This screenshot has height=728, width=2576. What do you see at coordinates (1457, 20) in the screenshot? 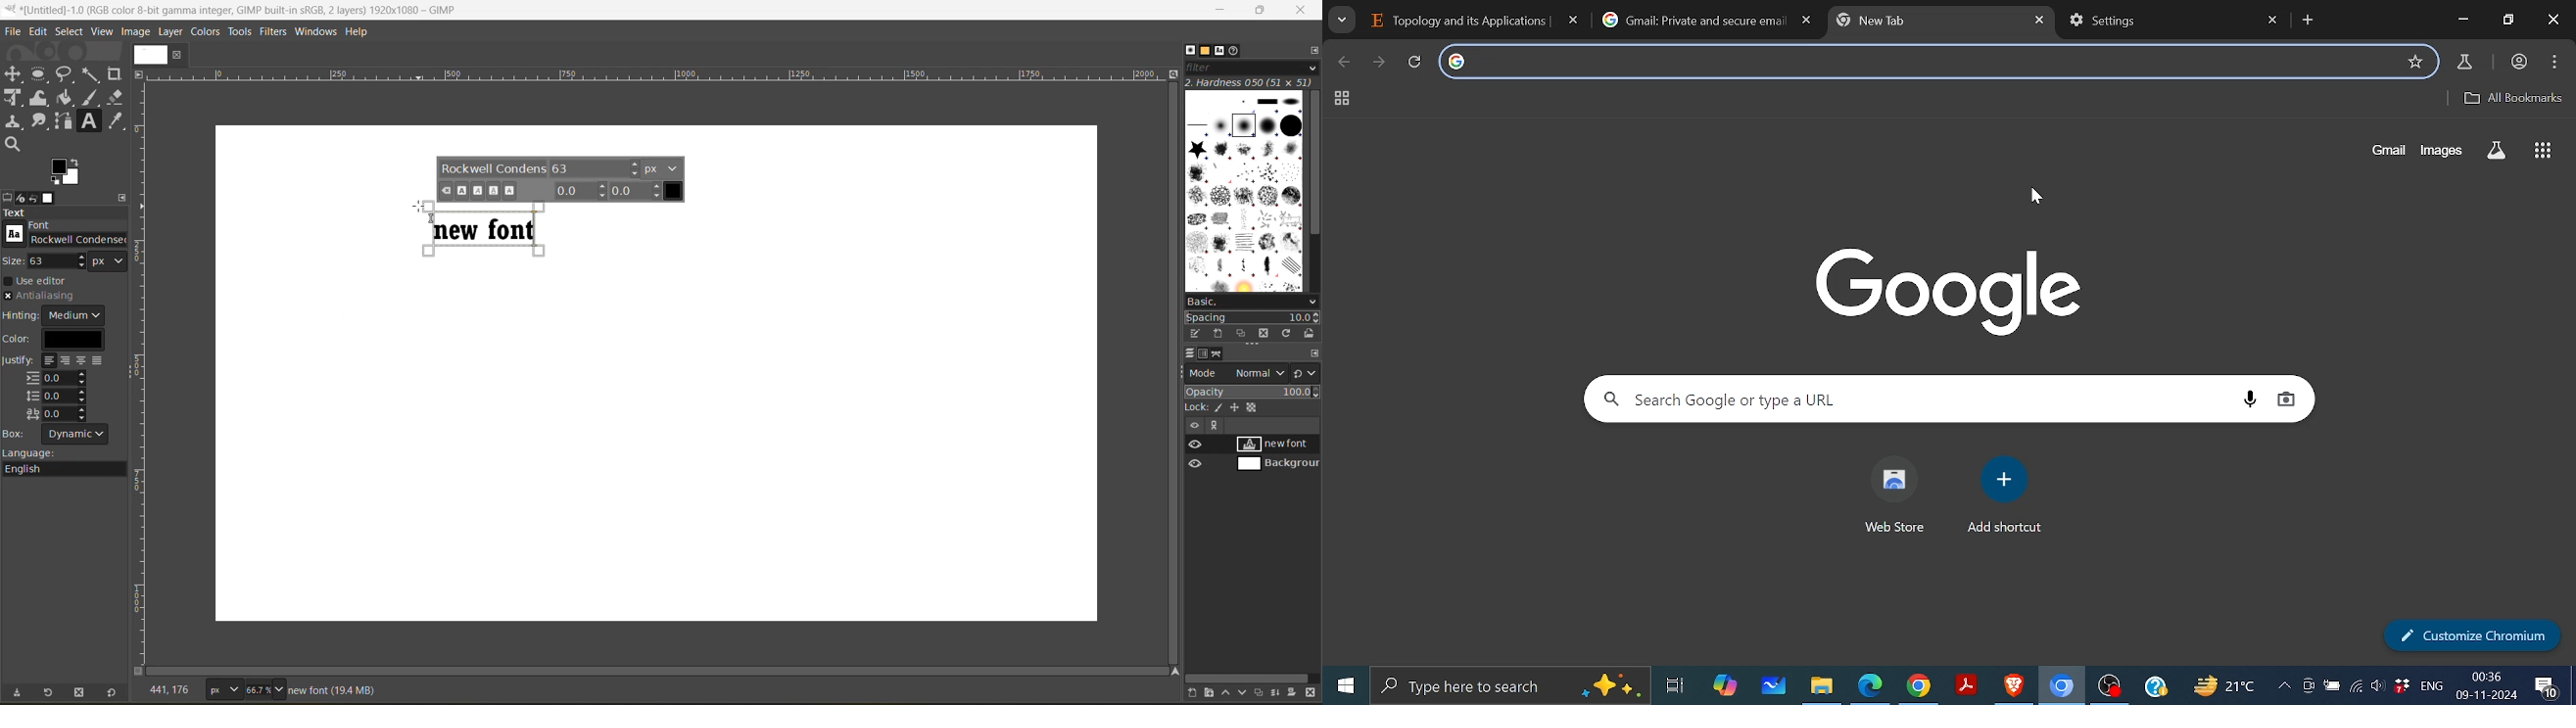
I see `tab 1 :Topology and its Applications |` at bounding box center [1457, 20].